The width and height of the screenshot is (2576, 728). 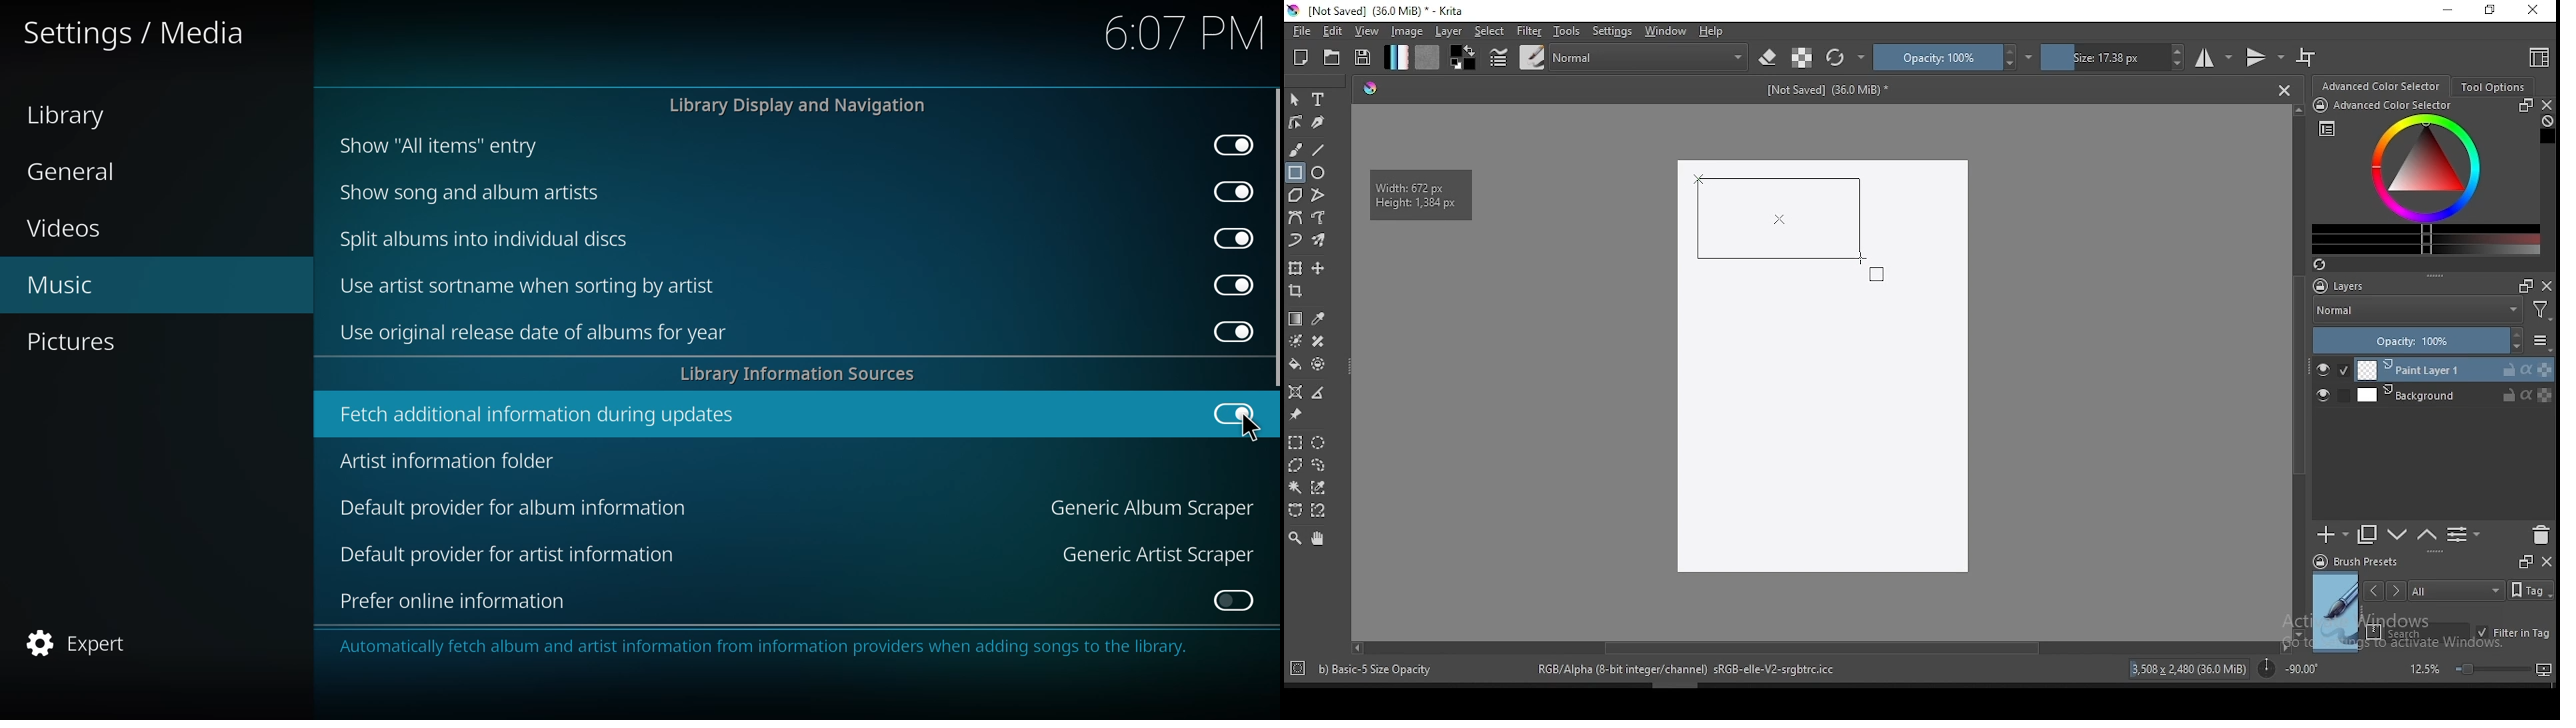 I want to click on Refresh, so click(x=2327, y=266).